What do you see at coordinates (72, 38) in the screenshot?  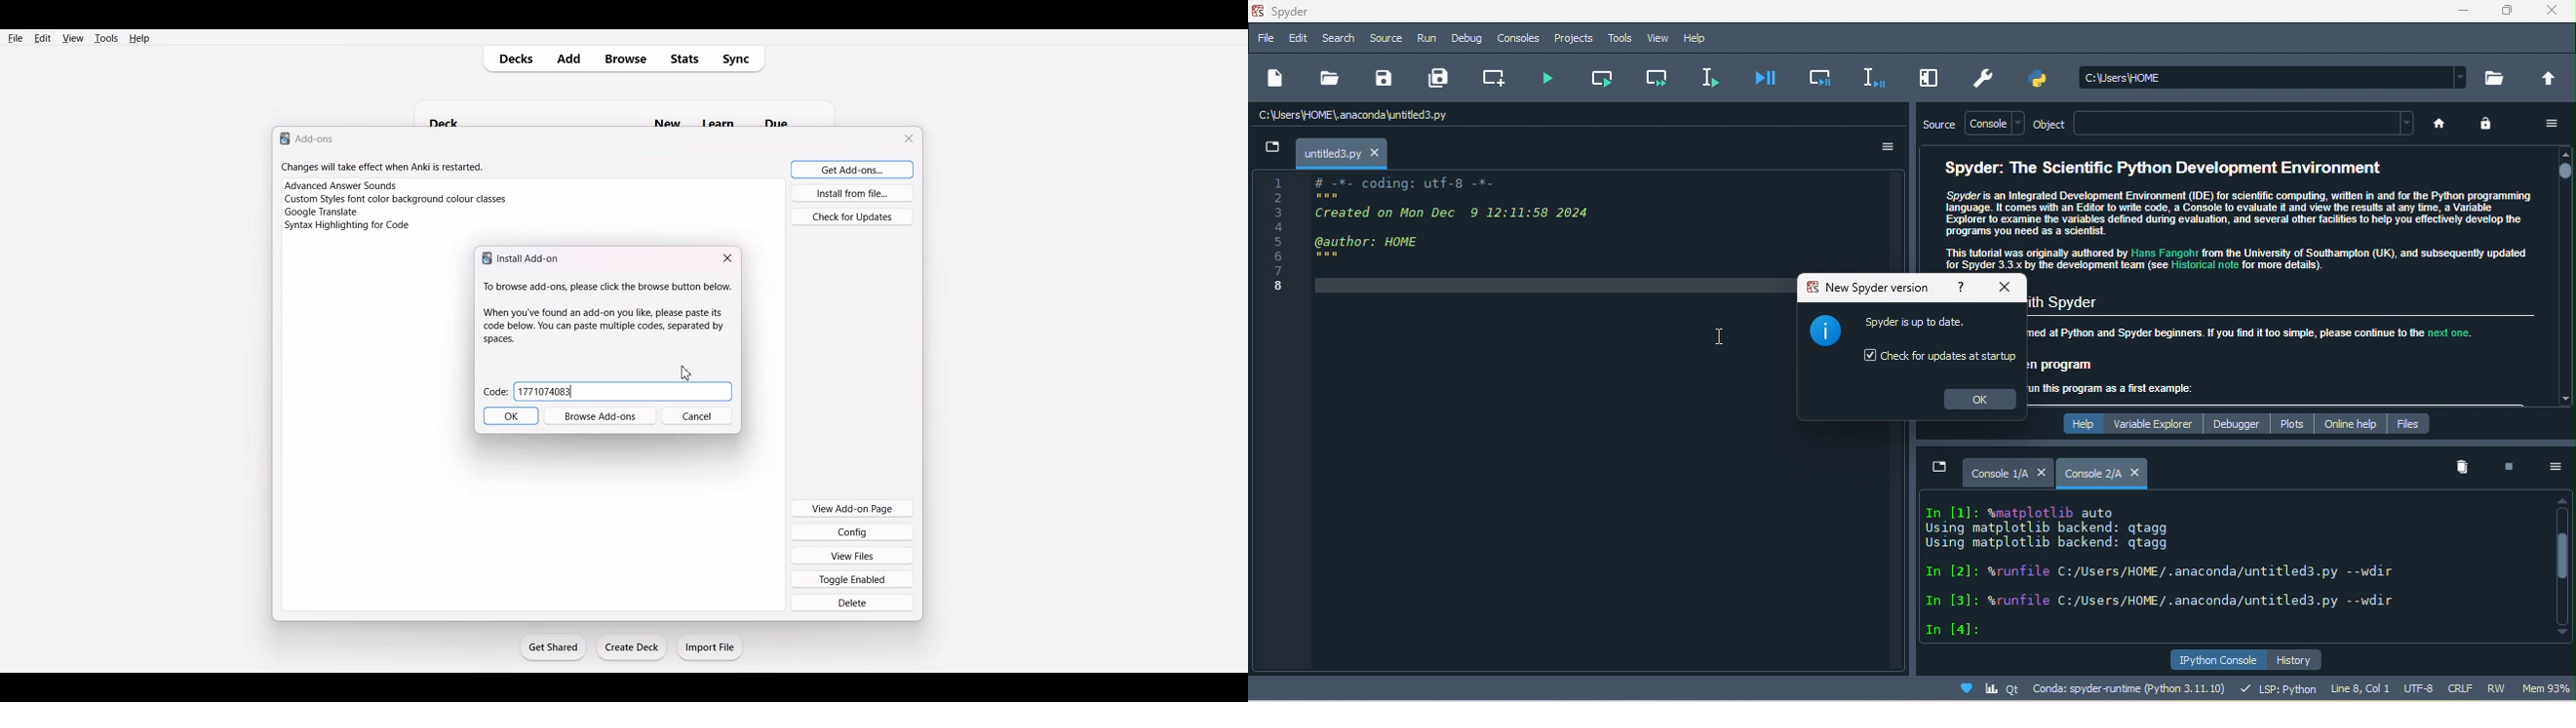 I see `View` at bounding box center [72, 38].